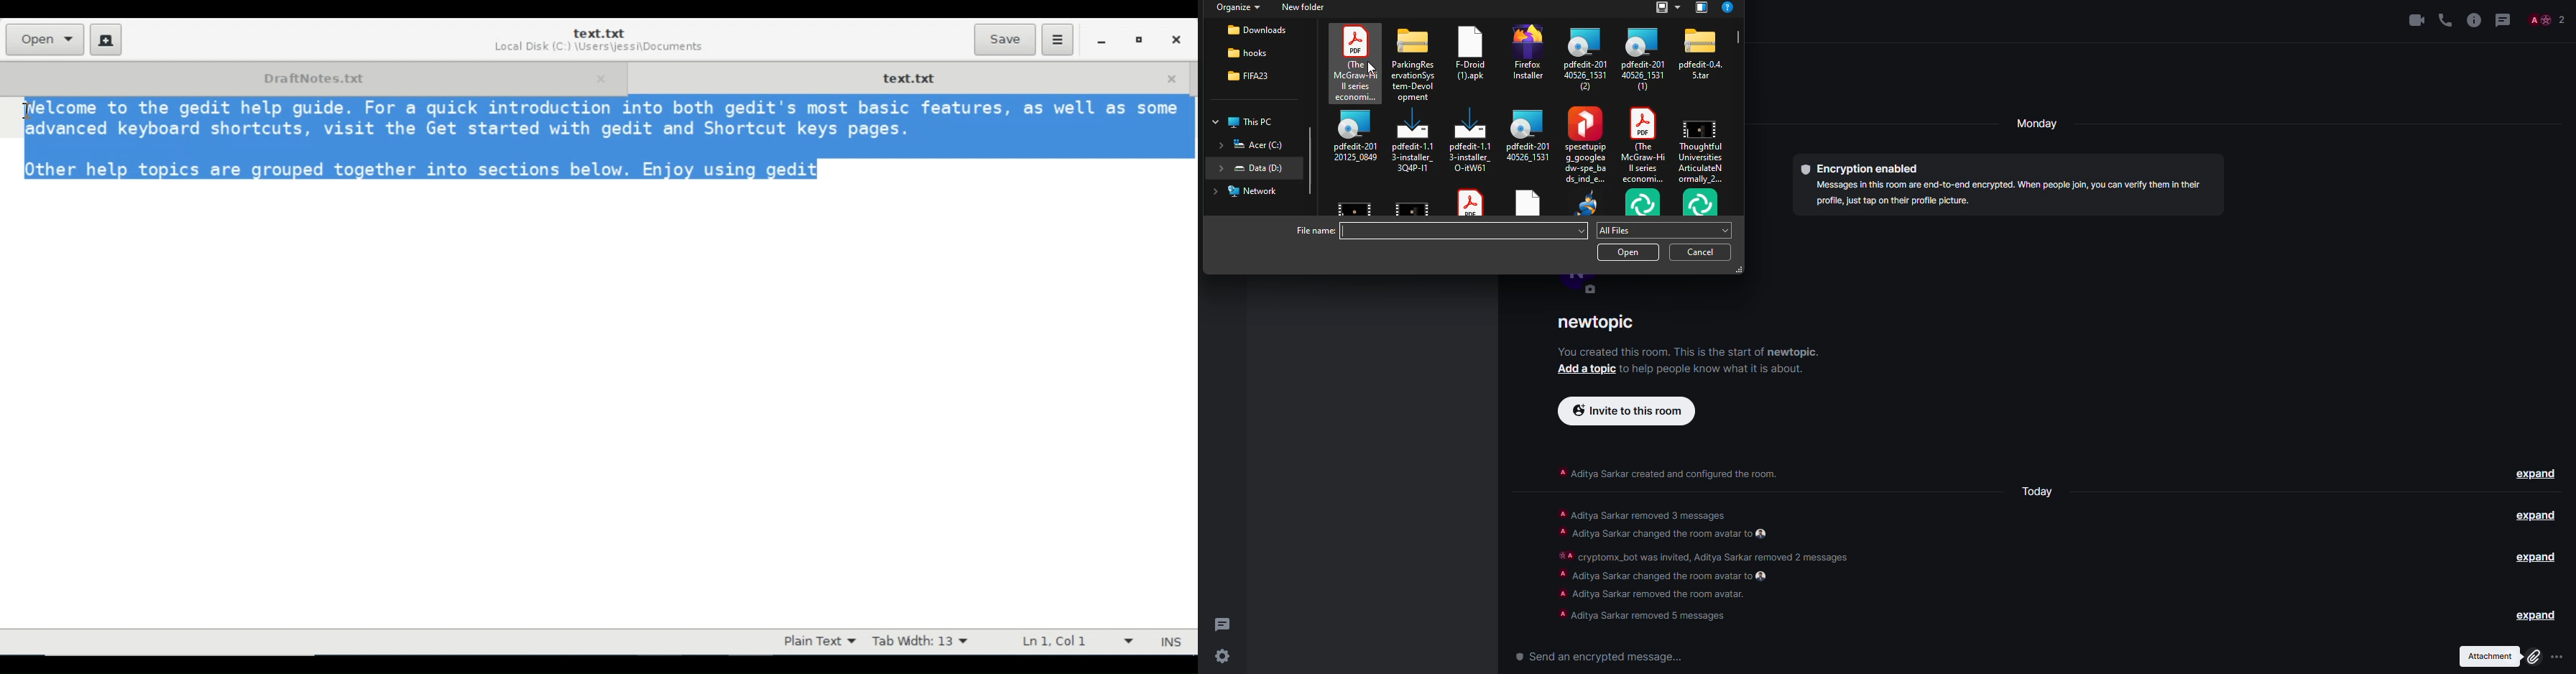  What do you see at coordinates (1416, 63) in the screenshot?
I see `file` at bounding box center [1416, 63].